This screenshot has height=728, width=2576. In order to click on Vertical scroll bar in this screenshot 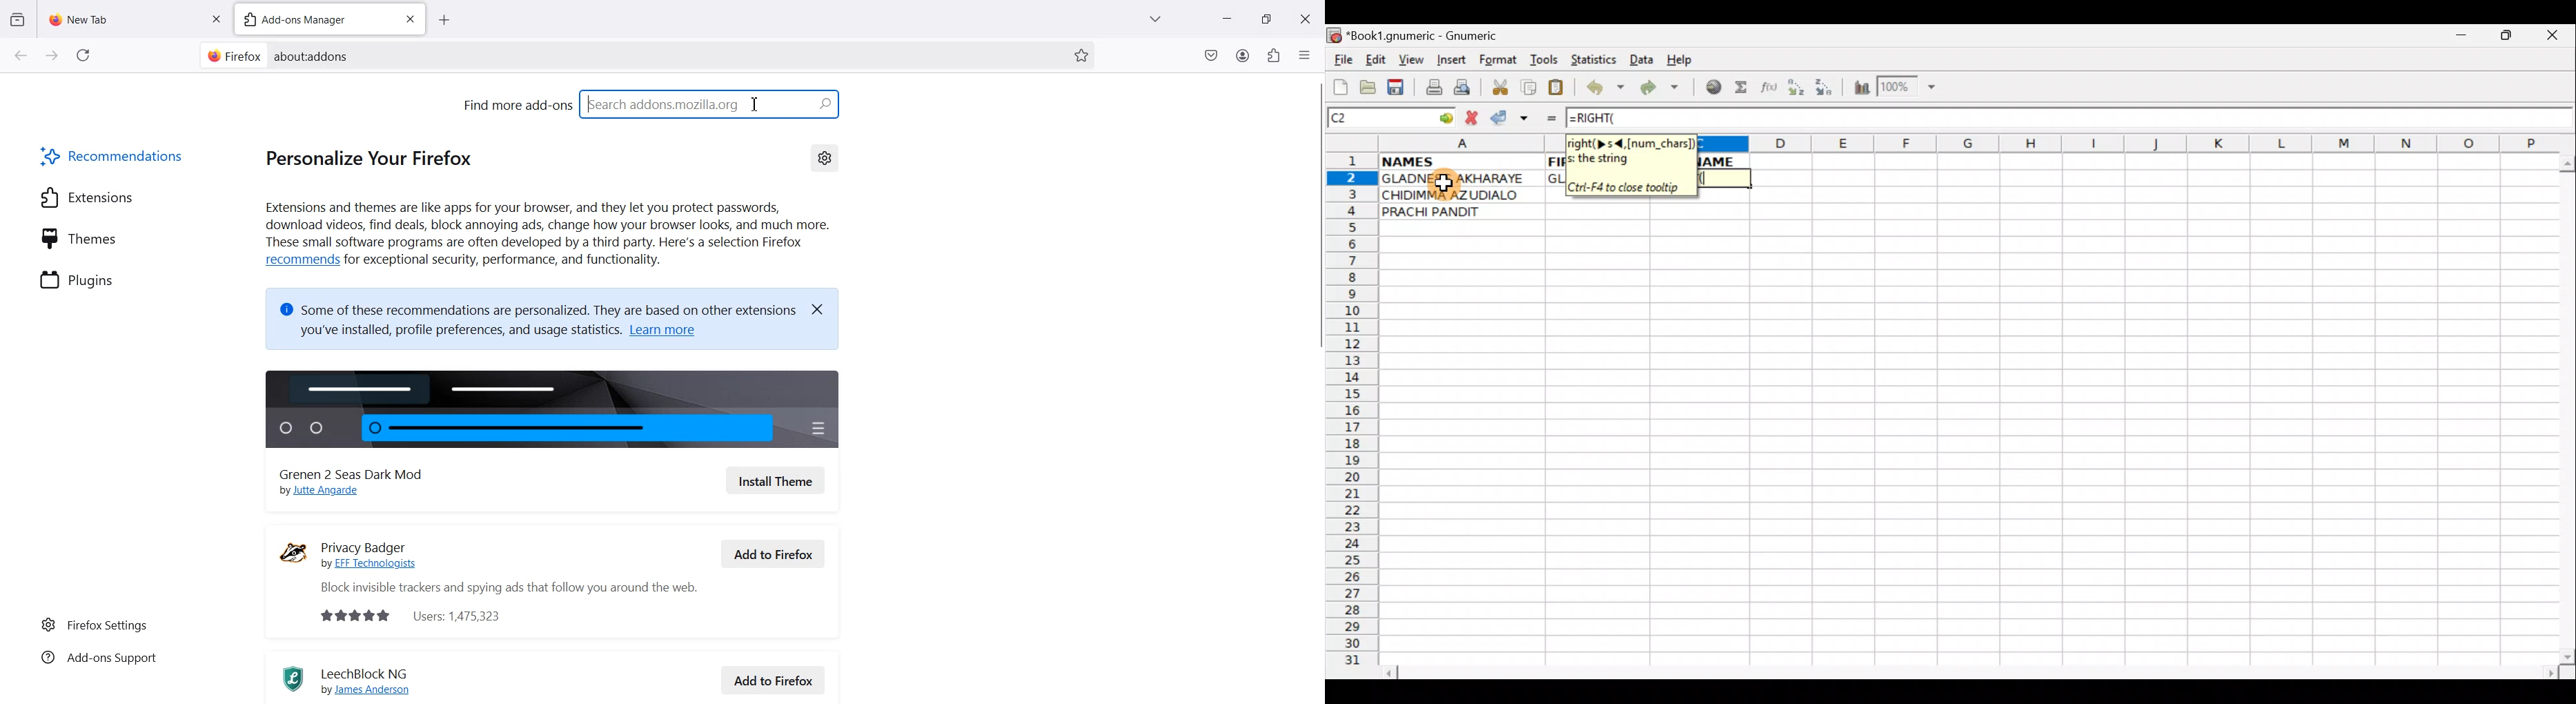, I will do `click(1317, 400)`.